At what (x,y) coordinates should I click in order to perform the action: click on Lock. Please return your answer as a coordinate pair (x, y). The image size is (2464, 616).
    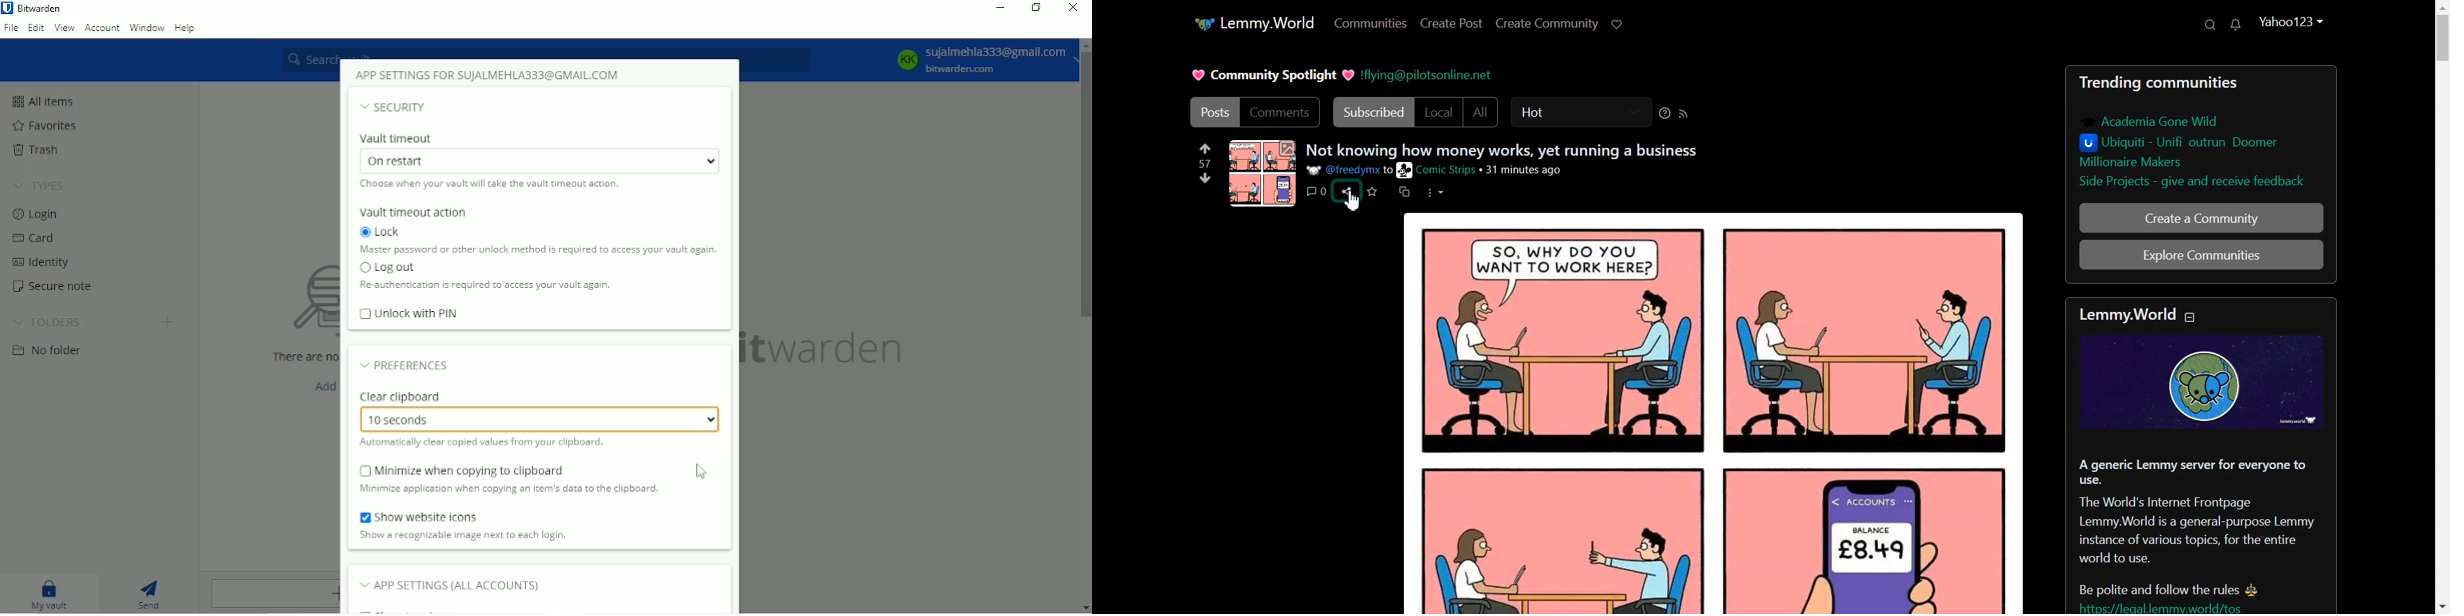
    Looking at the image, I should click on (540, 240).